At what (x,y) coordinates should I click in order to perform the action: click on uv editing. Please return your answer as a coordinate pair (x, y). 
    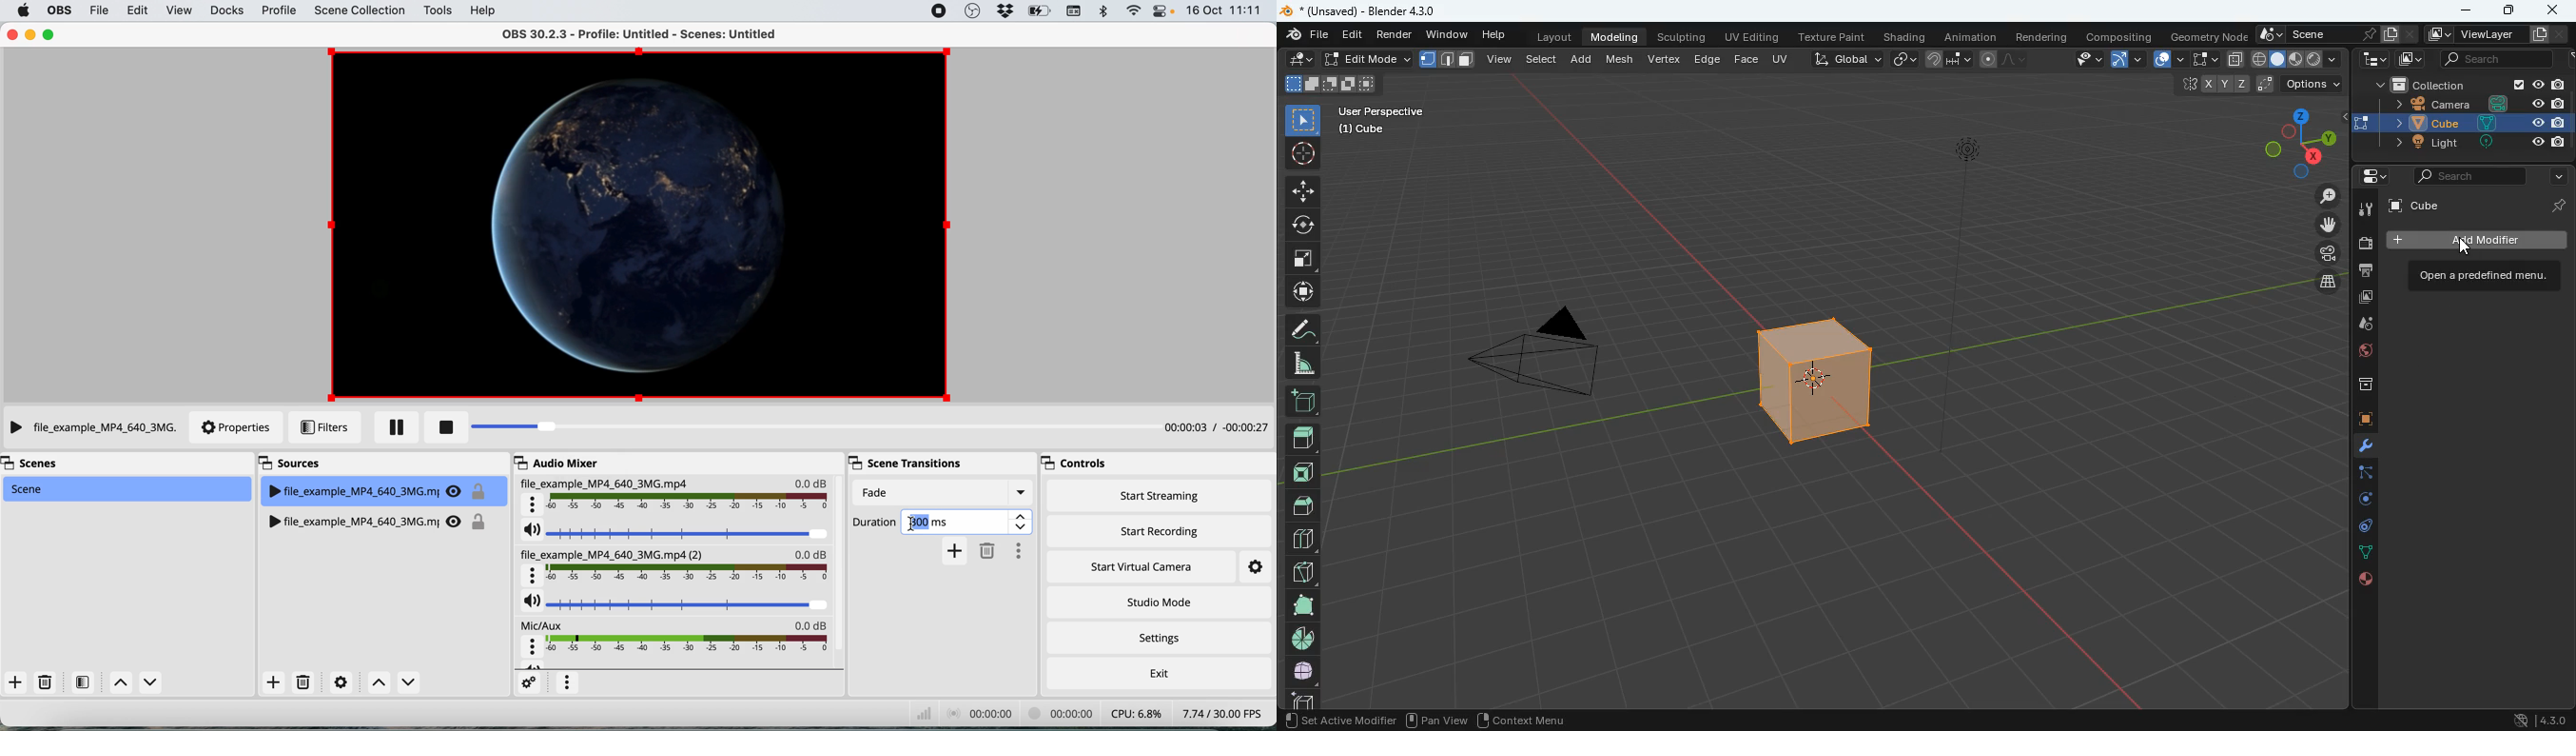
    Looking at the image, I should click on (1752, 36).